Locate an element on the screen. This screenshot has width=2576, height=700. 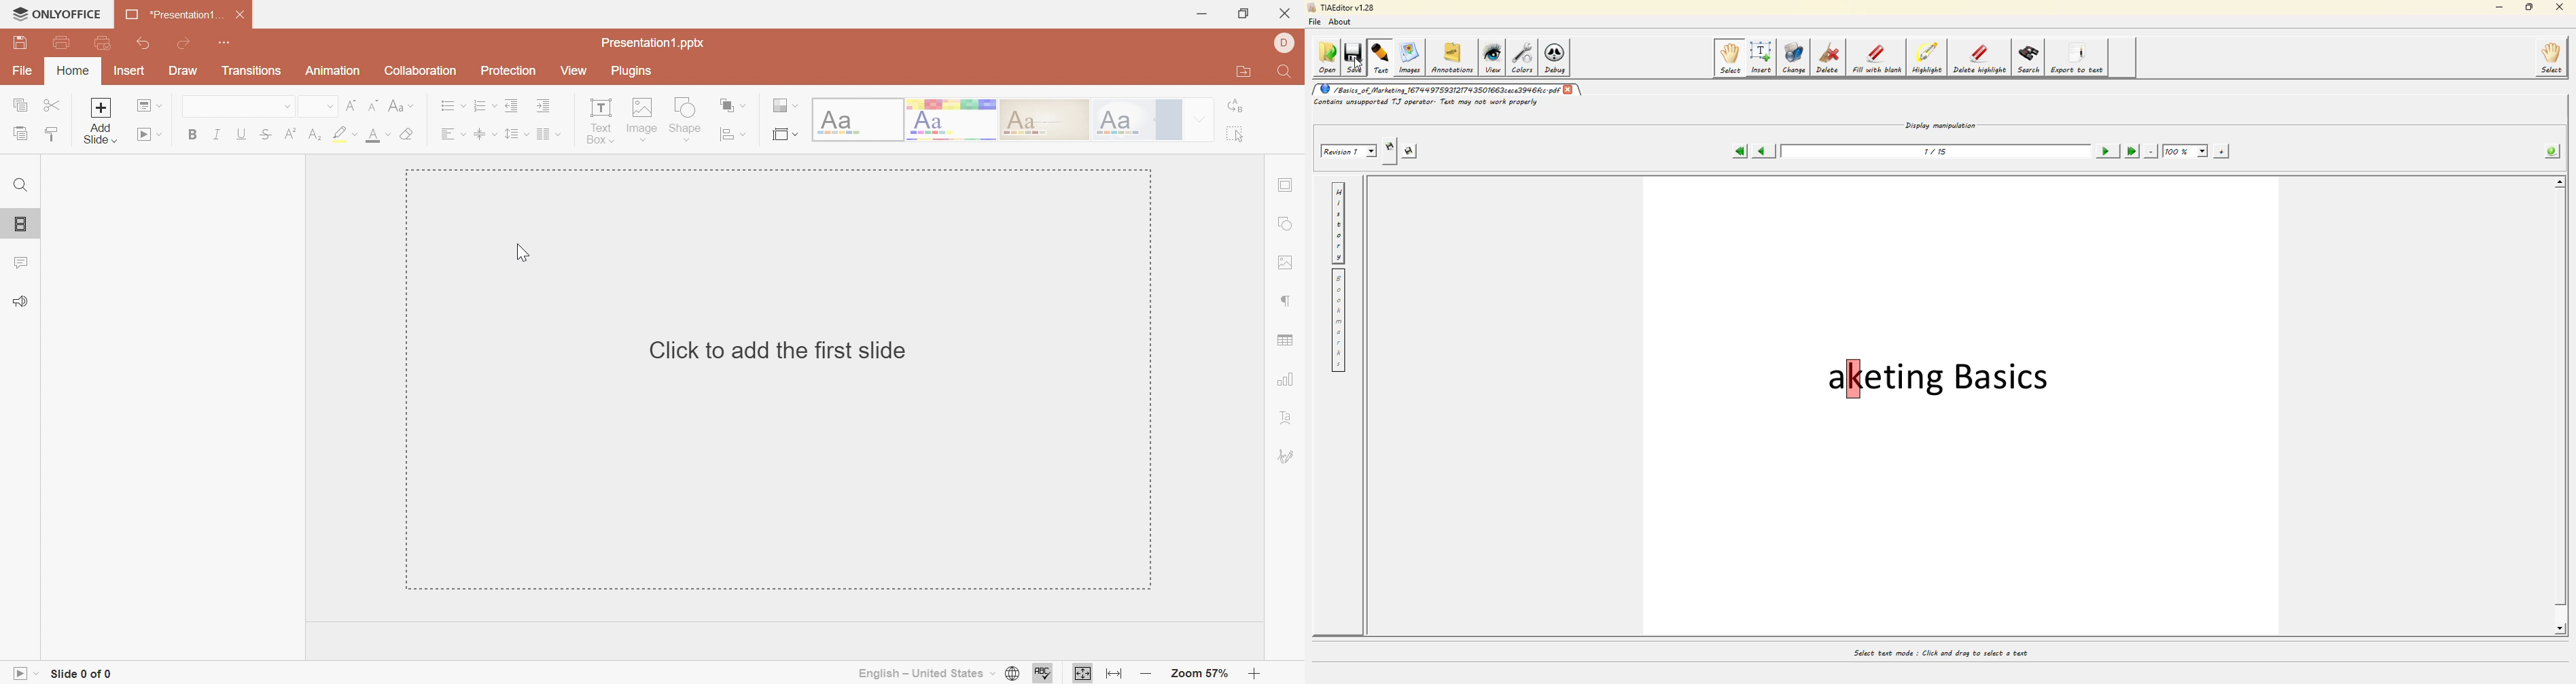
Drop Down is located at coordinates (495, 104).